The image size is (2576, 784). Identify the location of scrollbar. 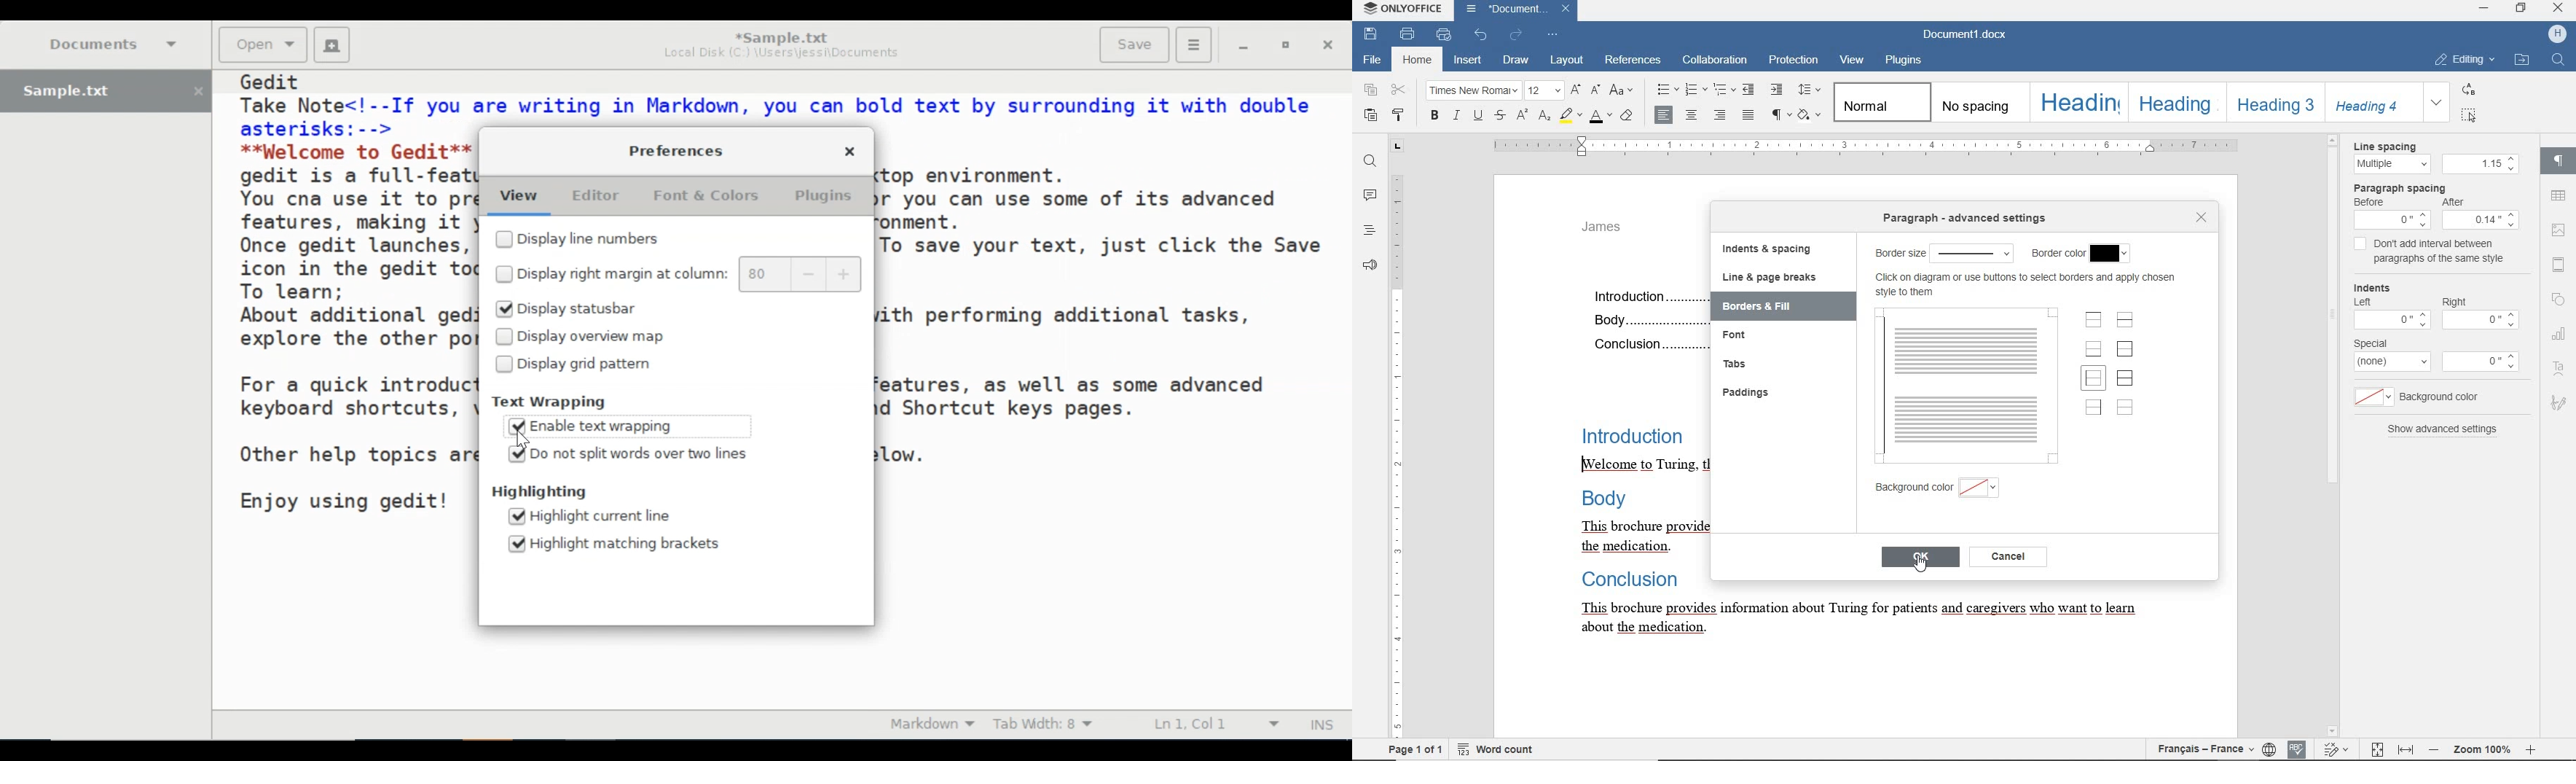
(2533, 434).